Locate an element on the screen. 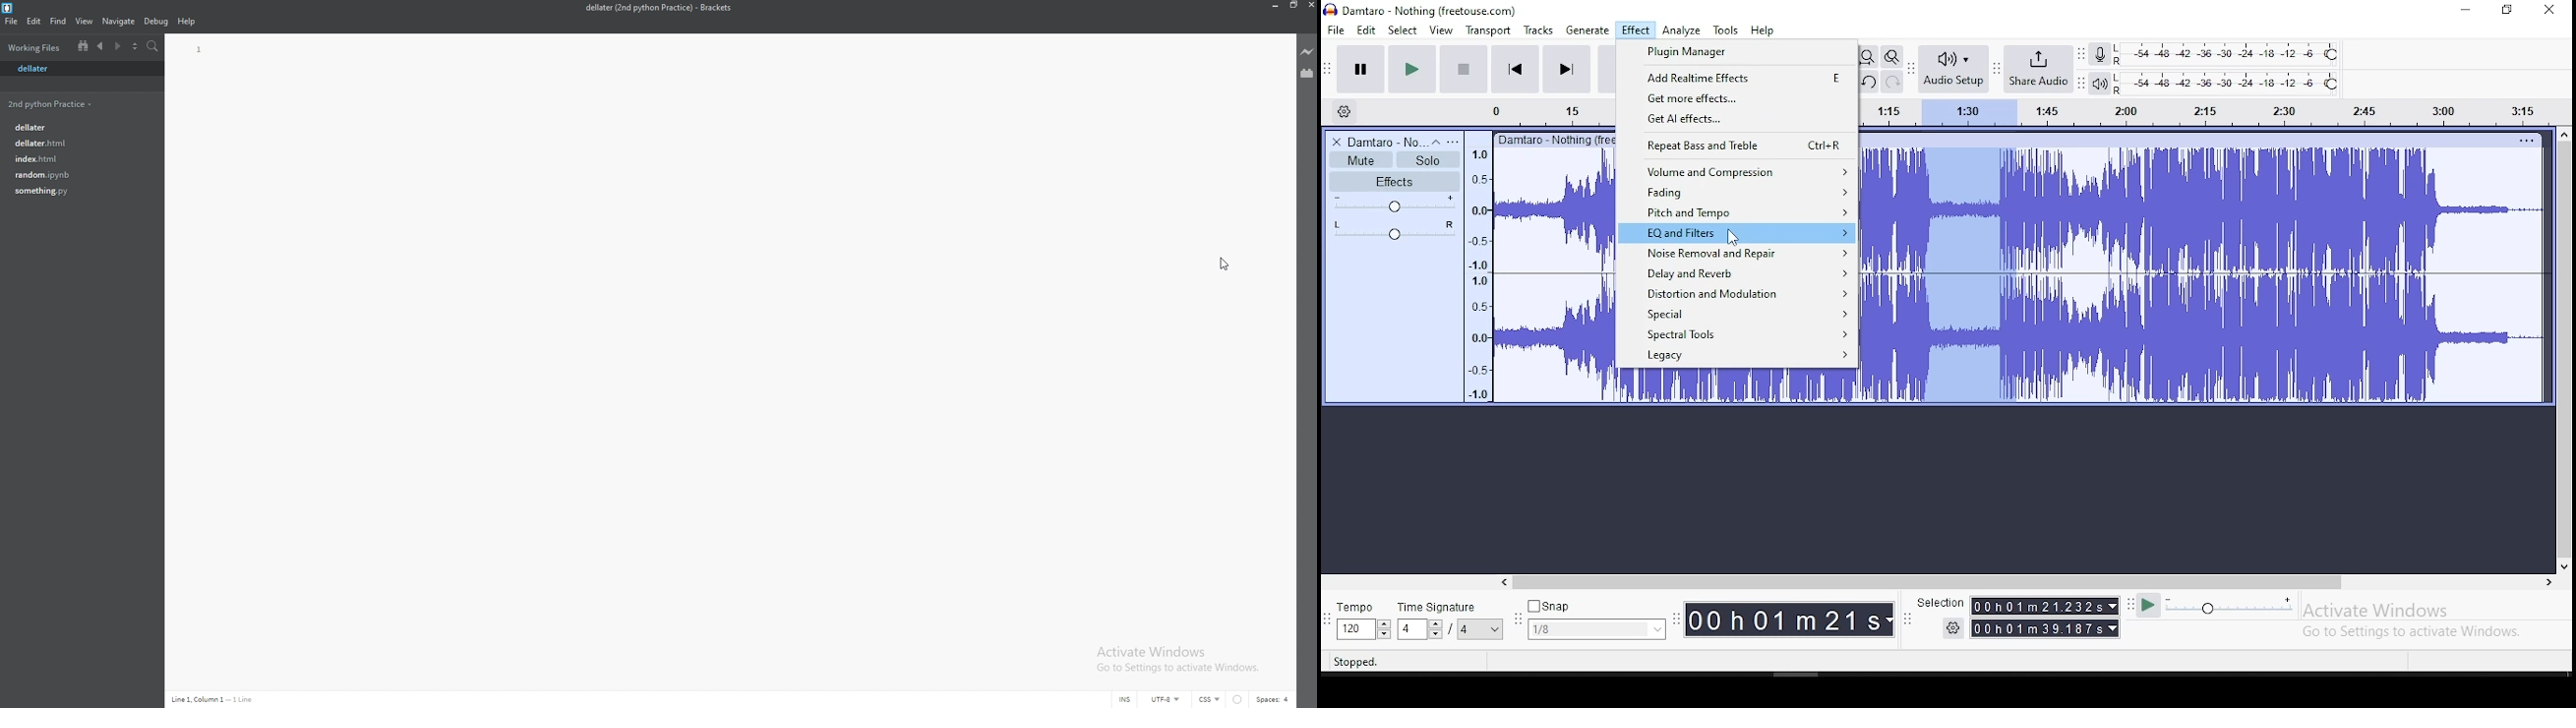 The width and height of the screenshot is (2576, 728).  is located at coordinates (1908, 620).